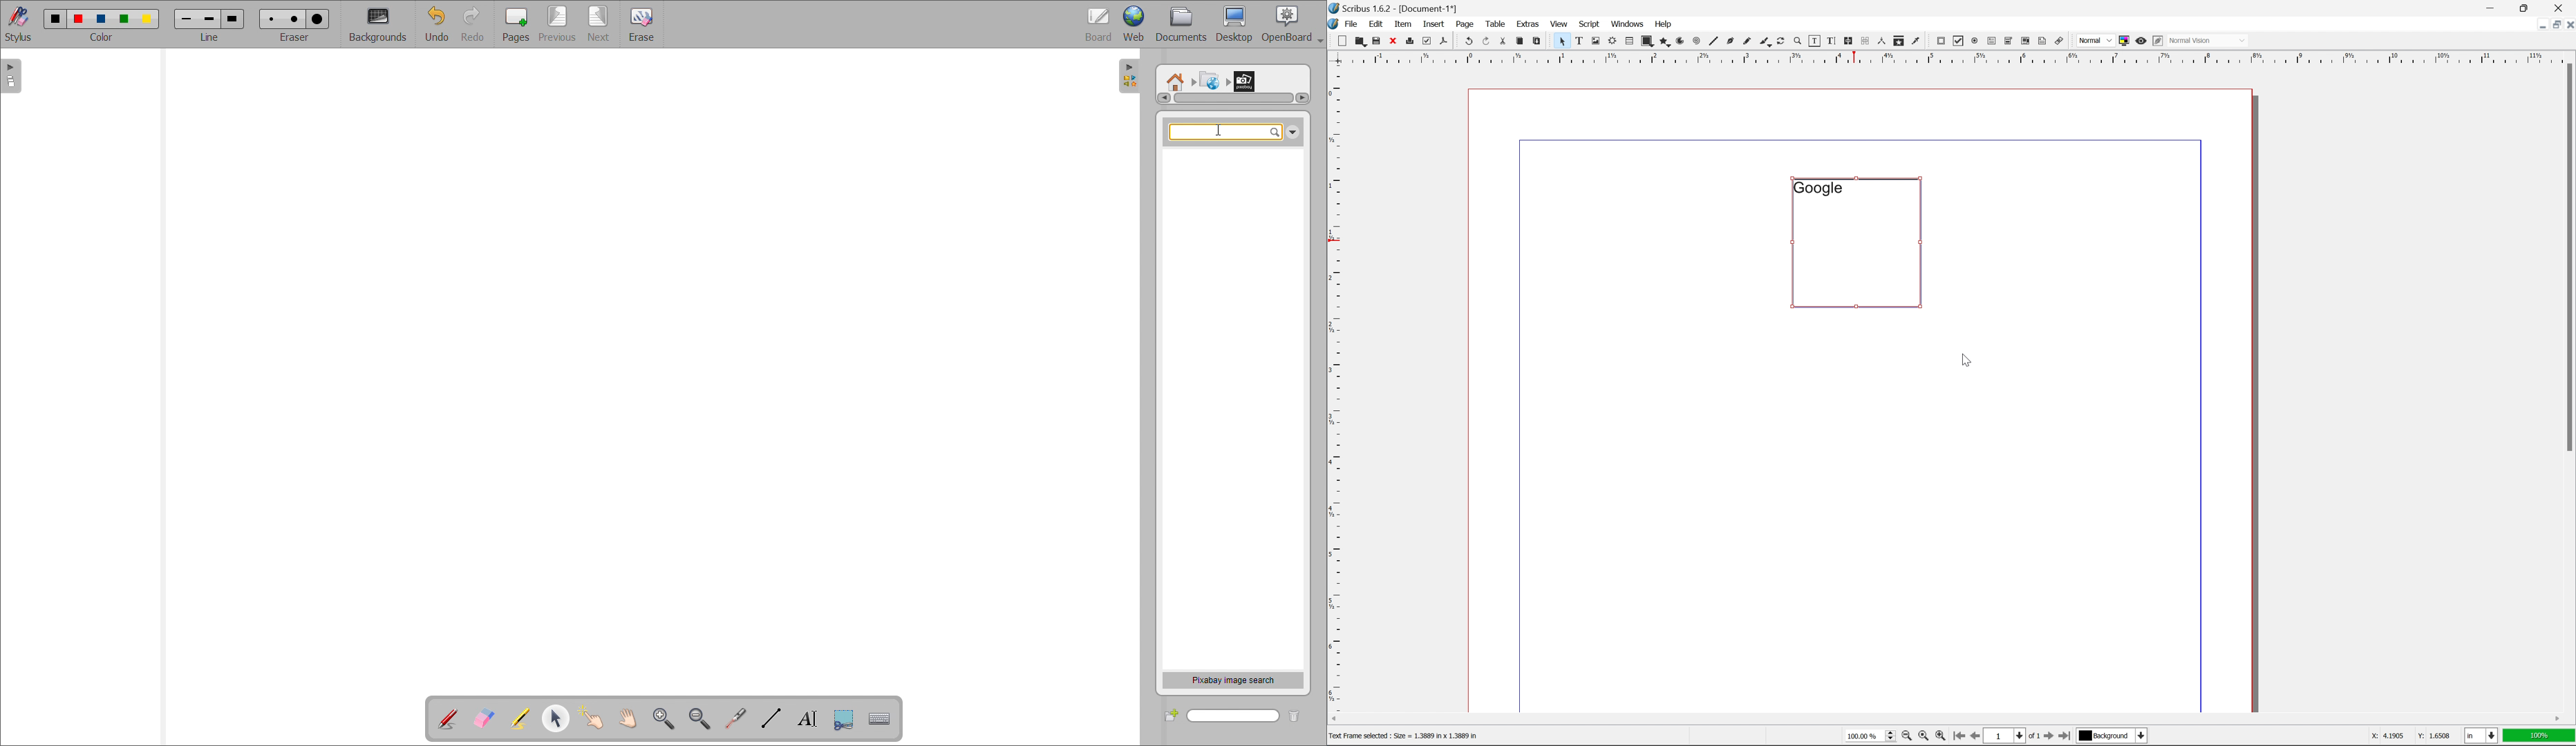 This screenshot has width=2576, height=756. Describe the element at coordinates (1730, 41) in the screenshot. I see `bezier curve` at that location.